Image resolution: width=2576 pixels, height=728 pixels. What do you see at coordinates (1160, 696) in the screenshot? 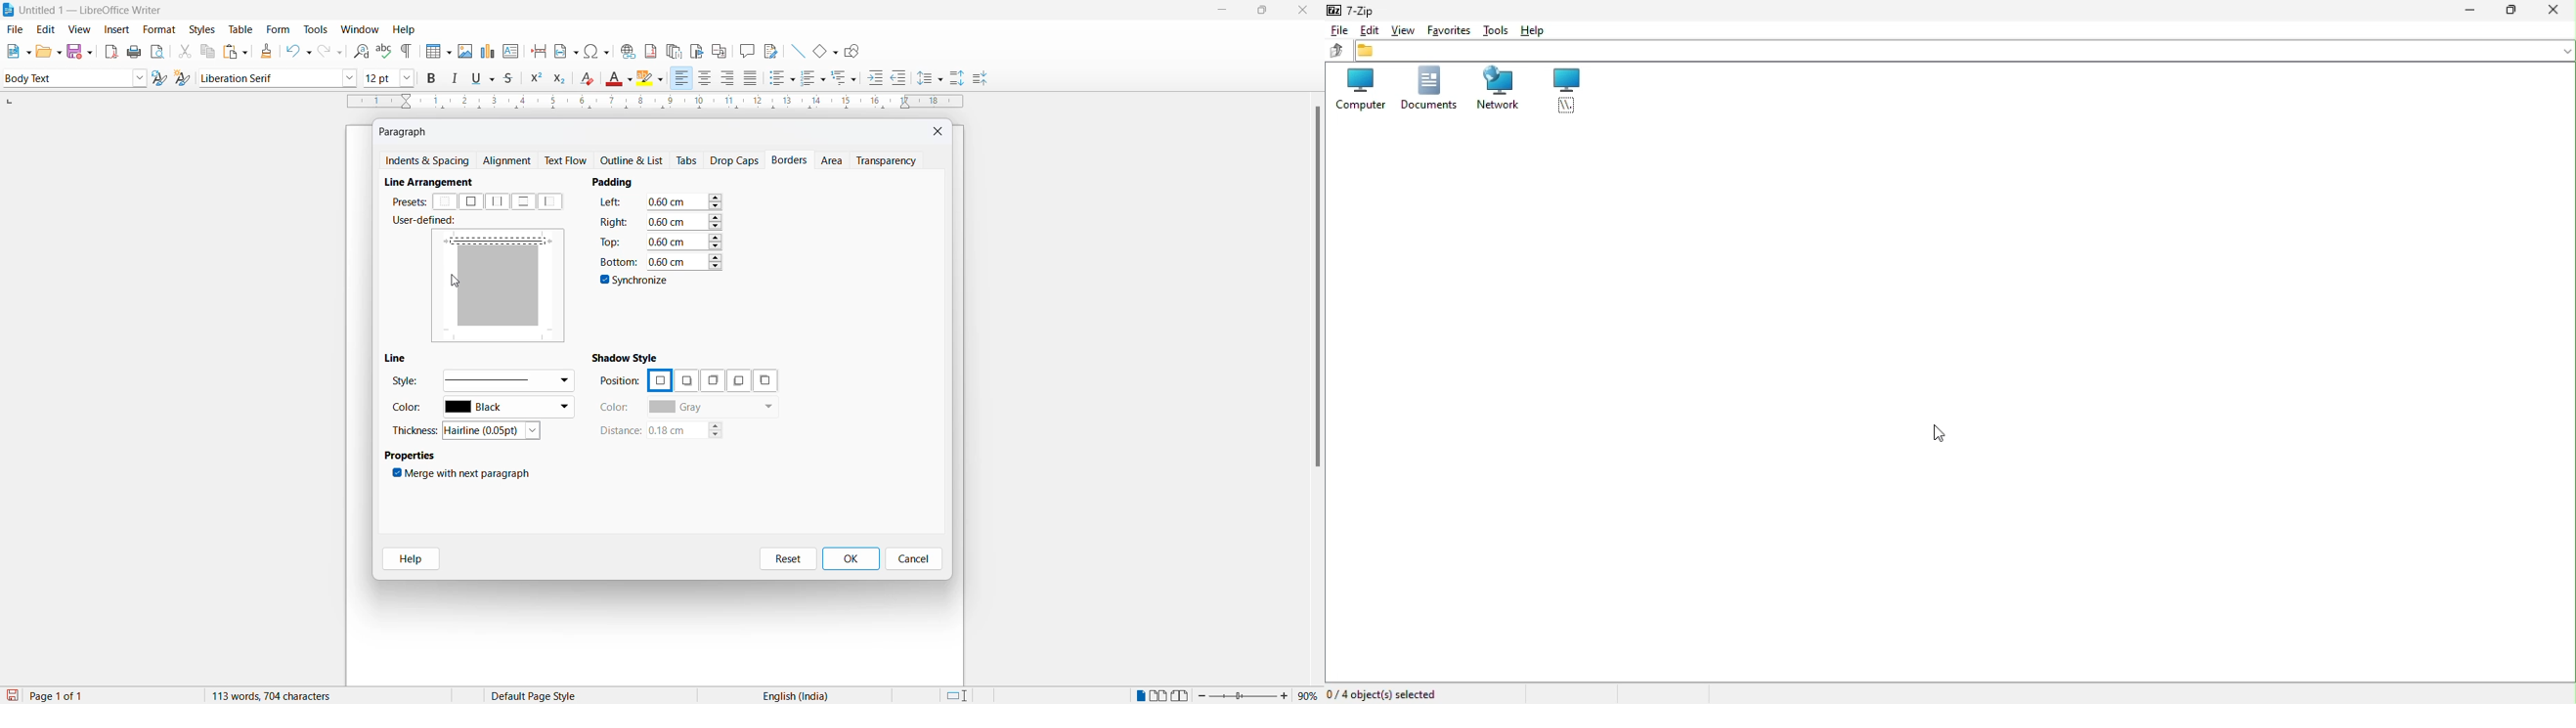
I see `multi page view` at bounding box center [1160, 696].